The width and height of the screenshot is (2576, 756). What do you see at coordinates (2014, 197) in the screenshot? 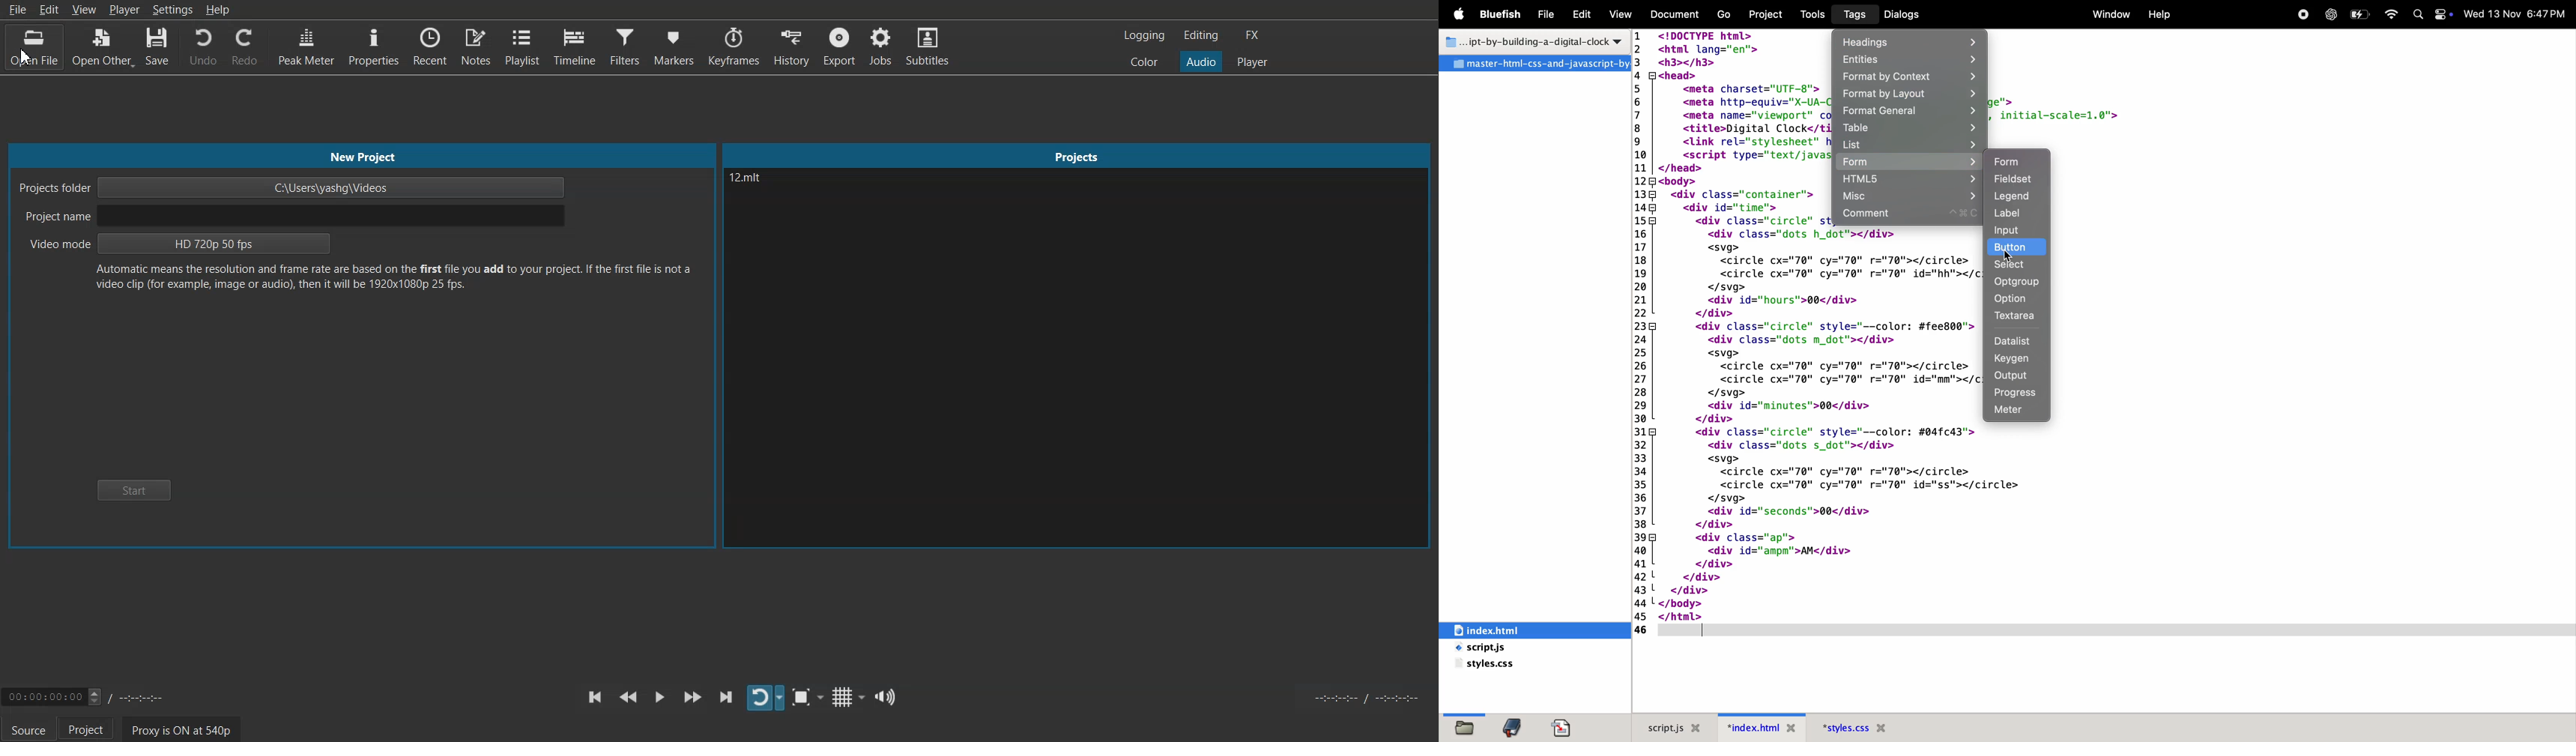
I see `legend` at bounding box center [2014, 197].